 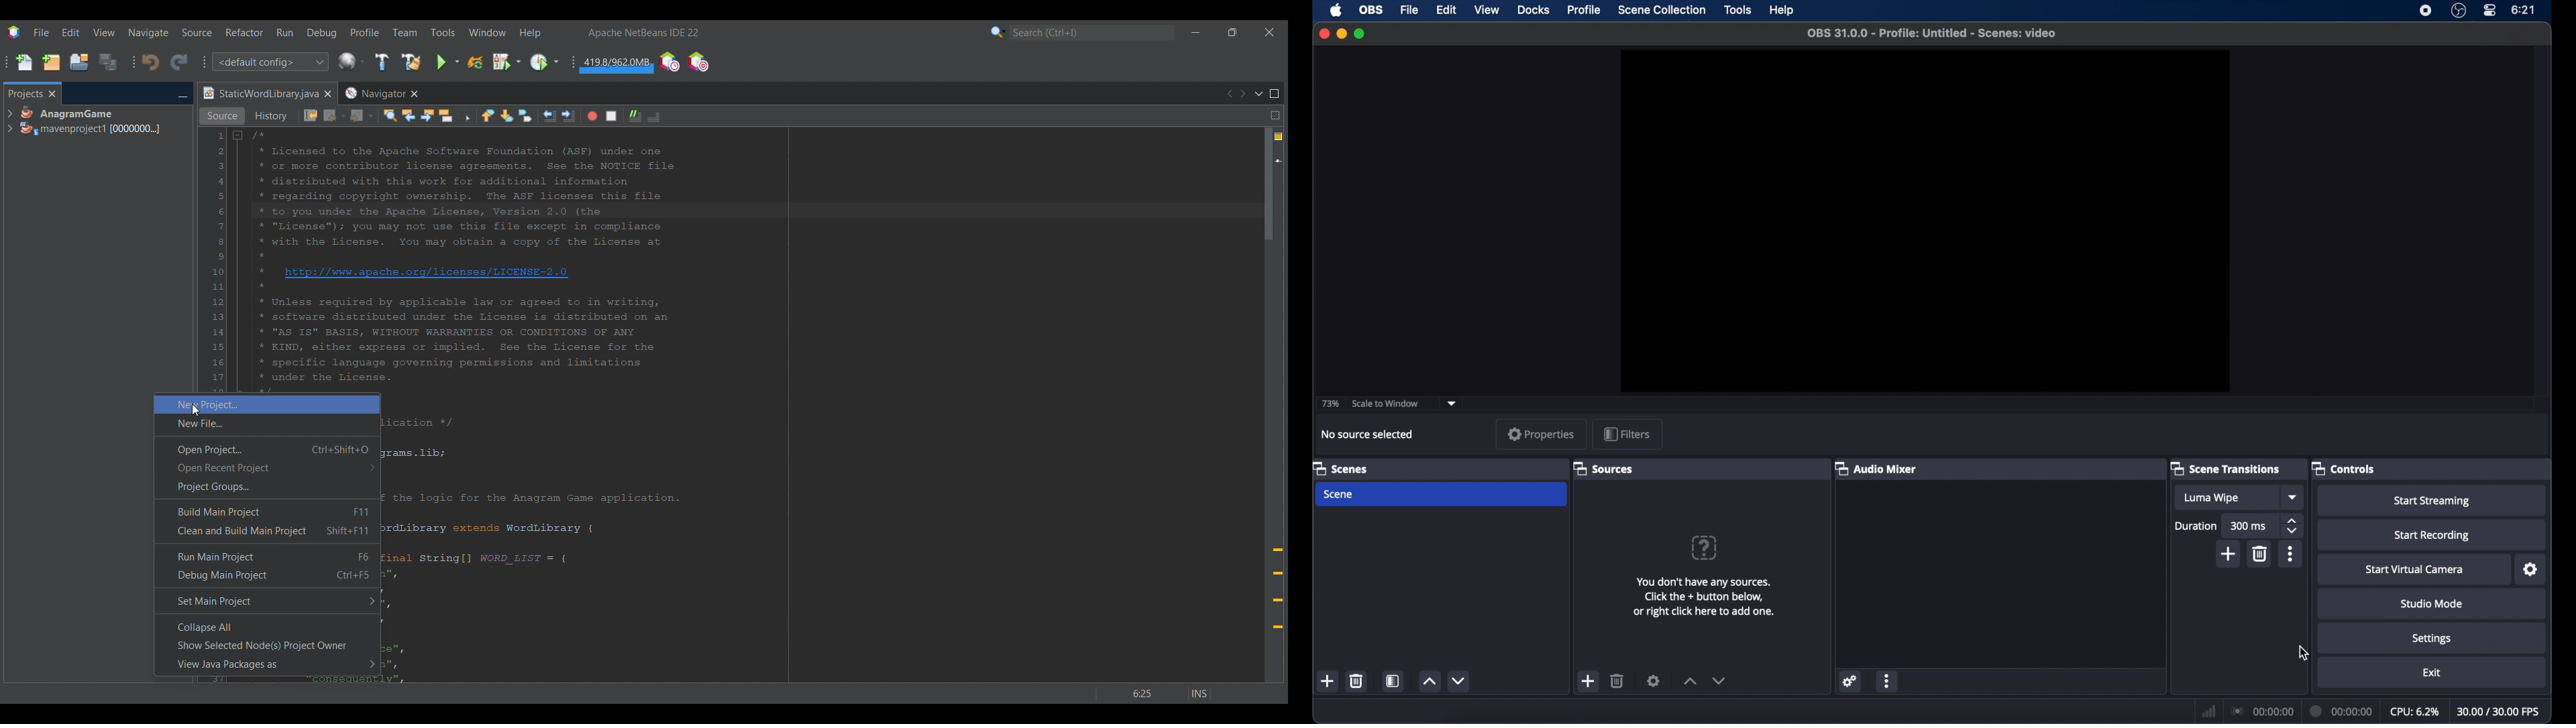 I want to click on 300 ms, so click(x=2247, y=526).